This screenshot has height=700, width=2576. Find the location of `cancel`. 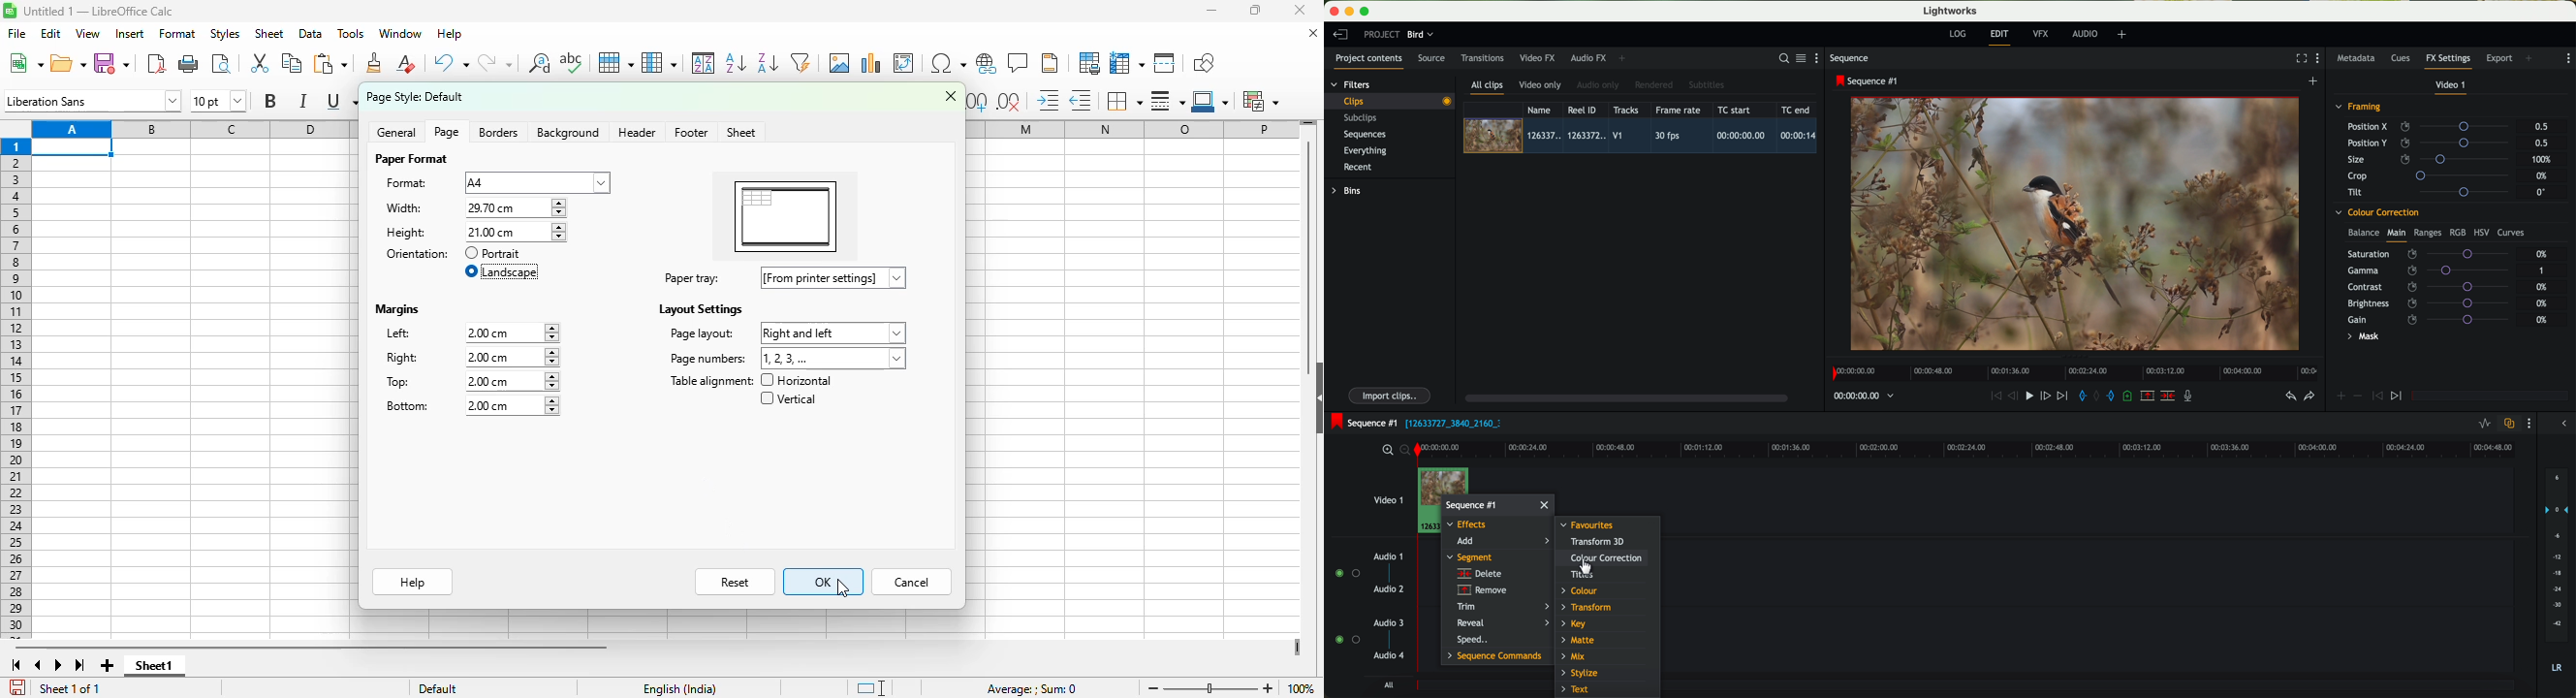

cancel is located at coordinates (912, 582).